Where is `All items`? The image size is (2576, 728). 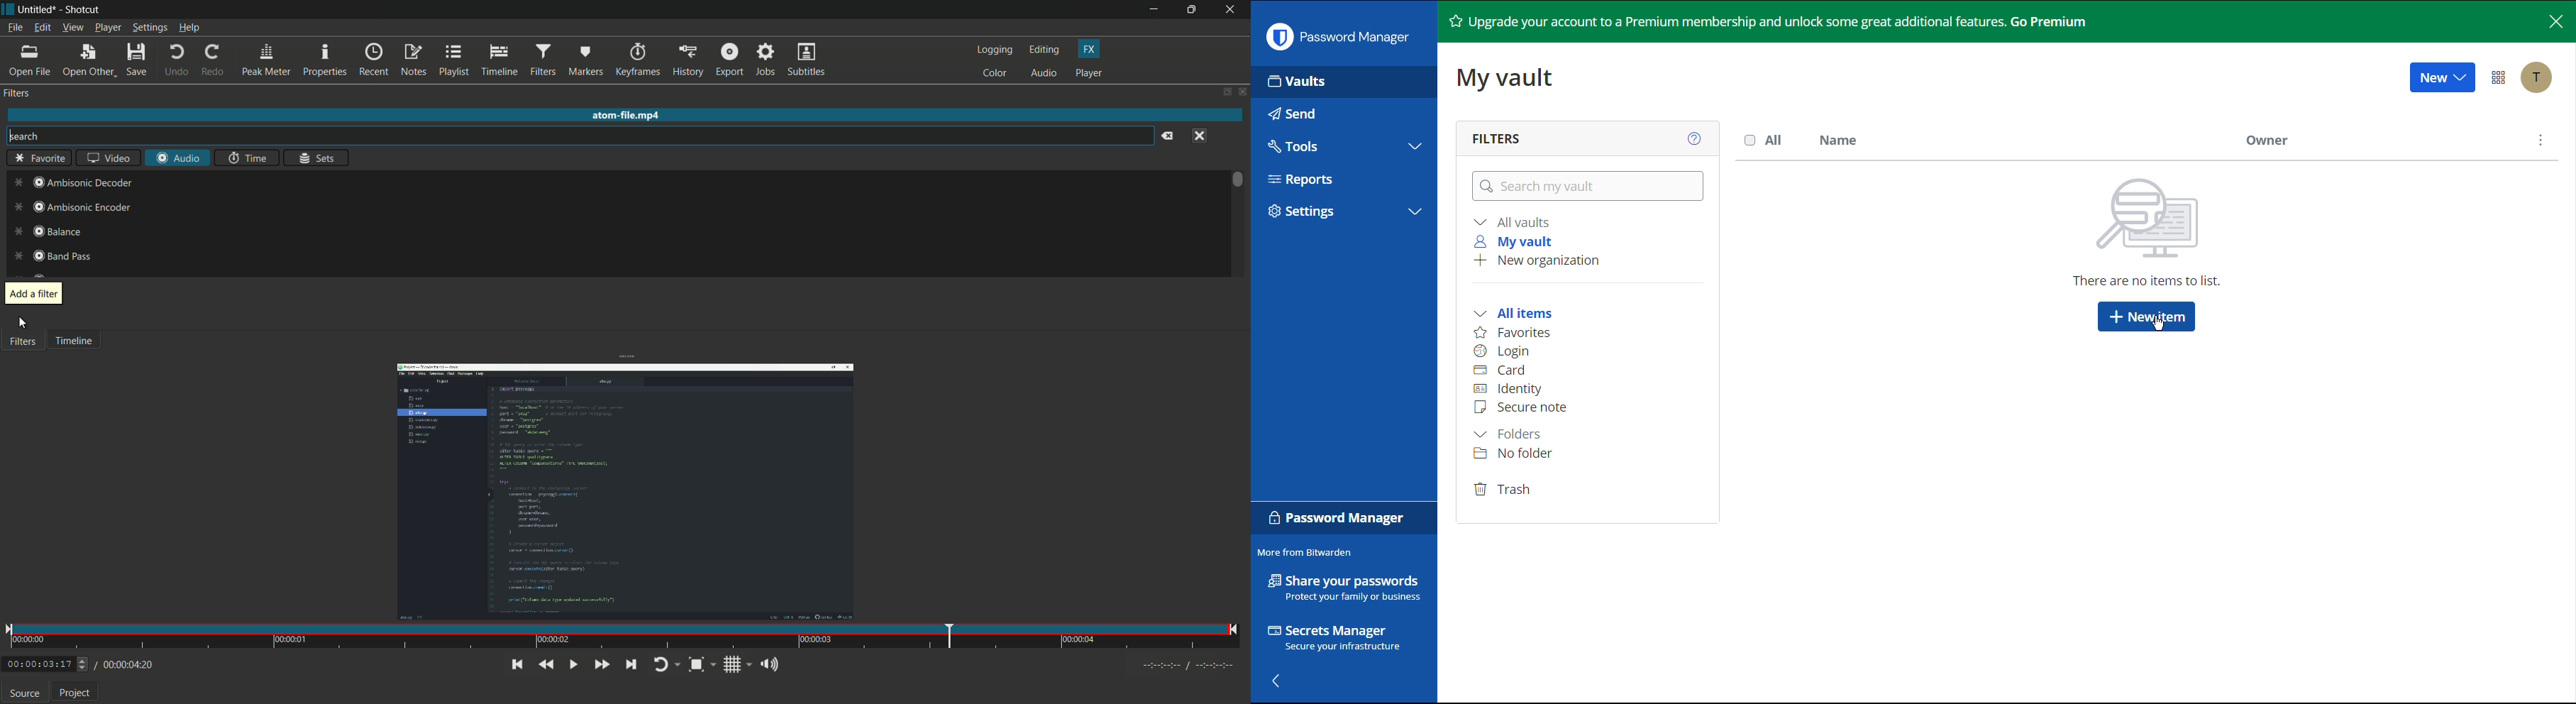 All items is located at coordinates (1513, 314).